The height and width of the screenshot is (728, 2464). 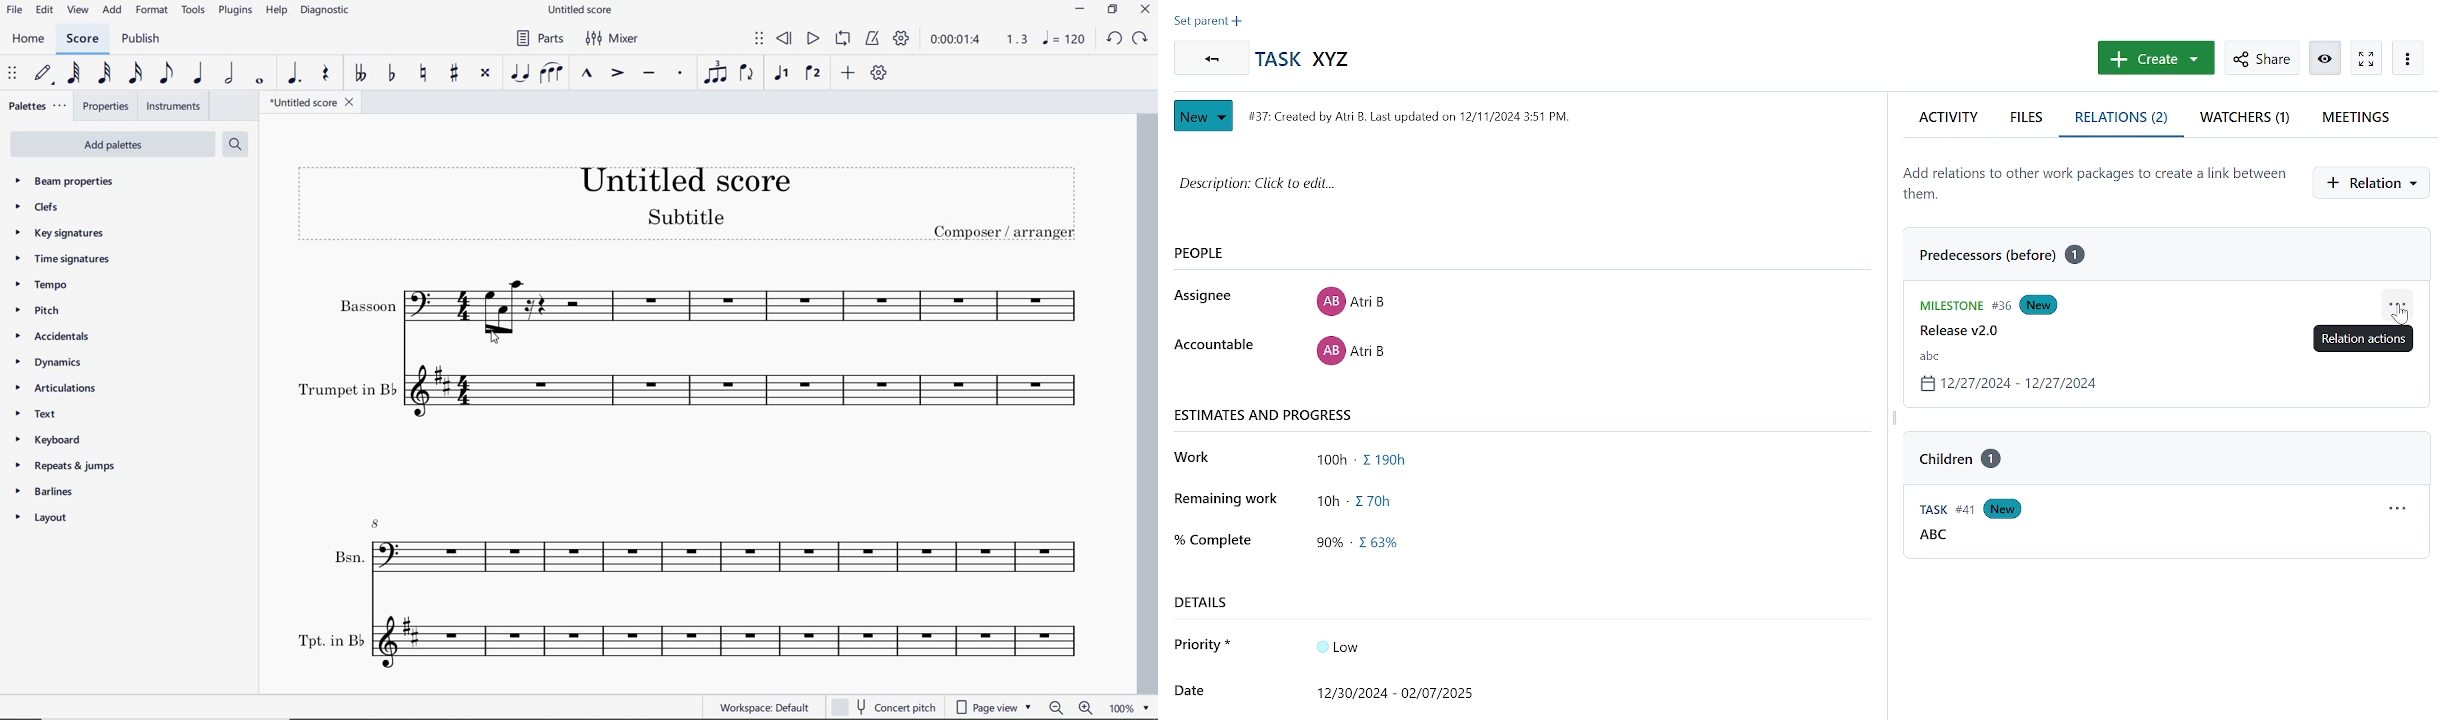 What do you see at coordinates (692, 201) in the screenshot?
I see `title` at bounding box center [692, 201].